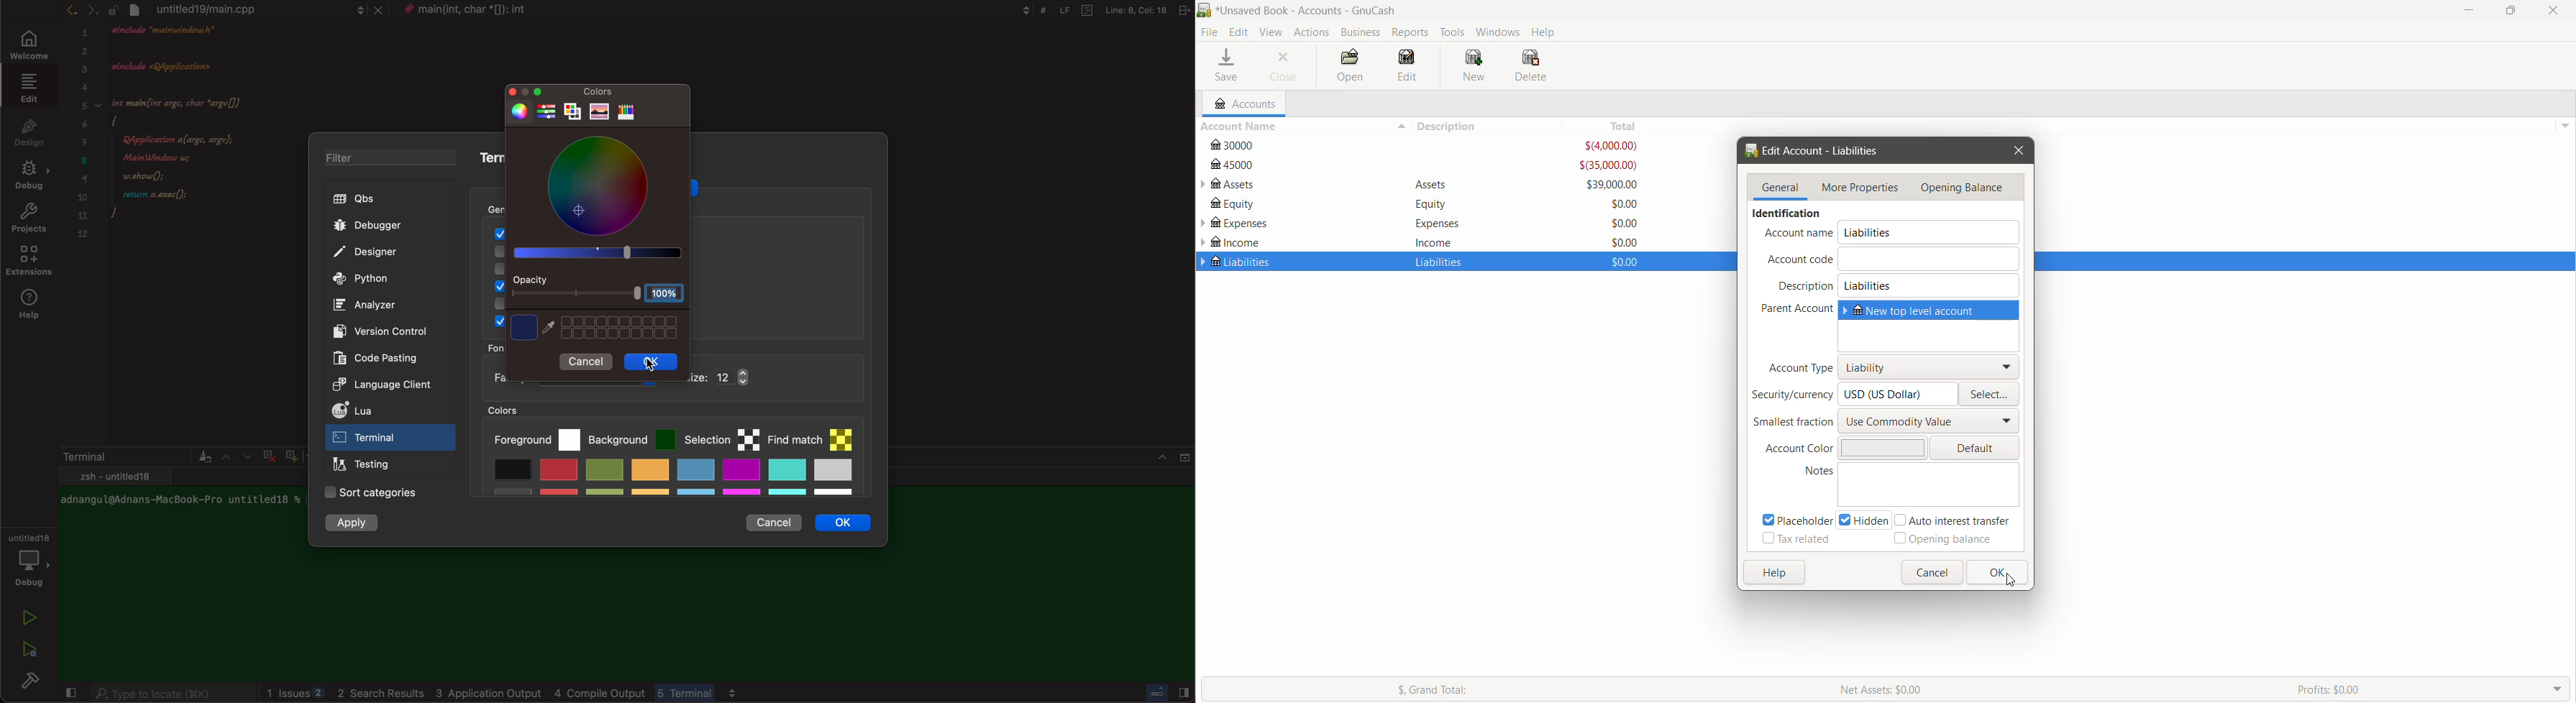 The height and width of the screenshot is (728, 2576). Describe the element at coordinates (1348, 66) in the screenshot. I see `Open` at that location.